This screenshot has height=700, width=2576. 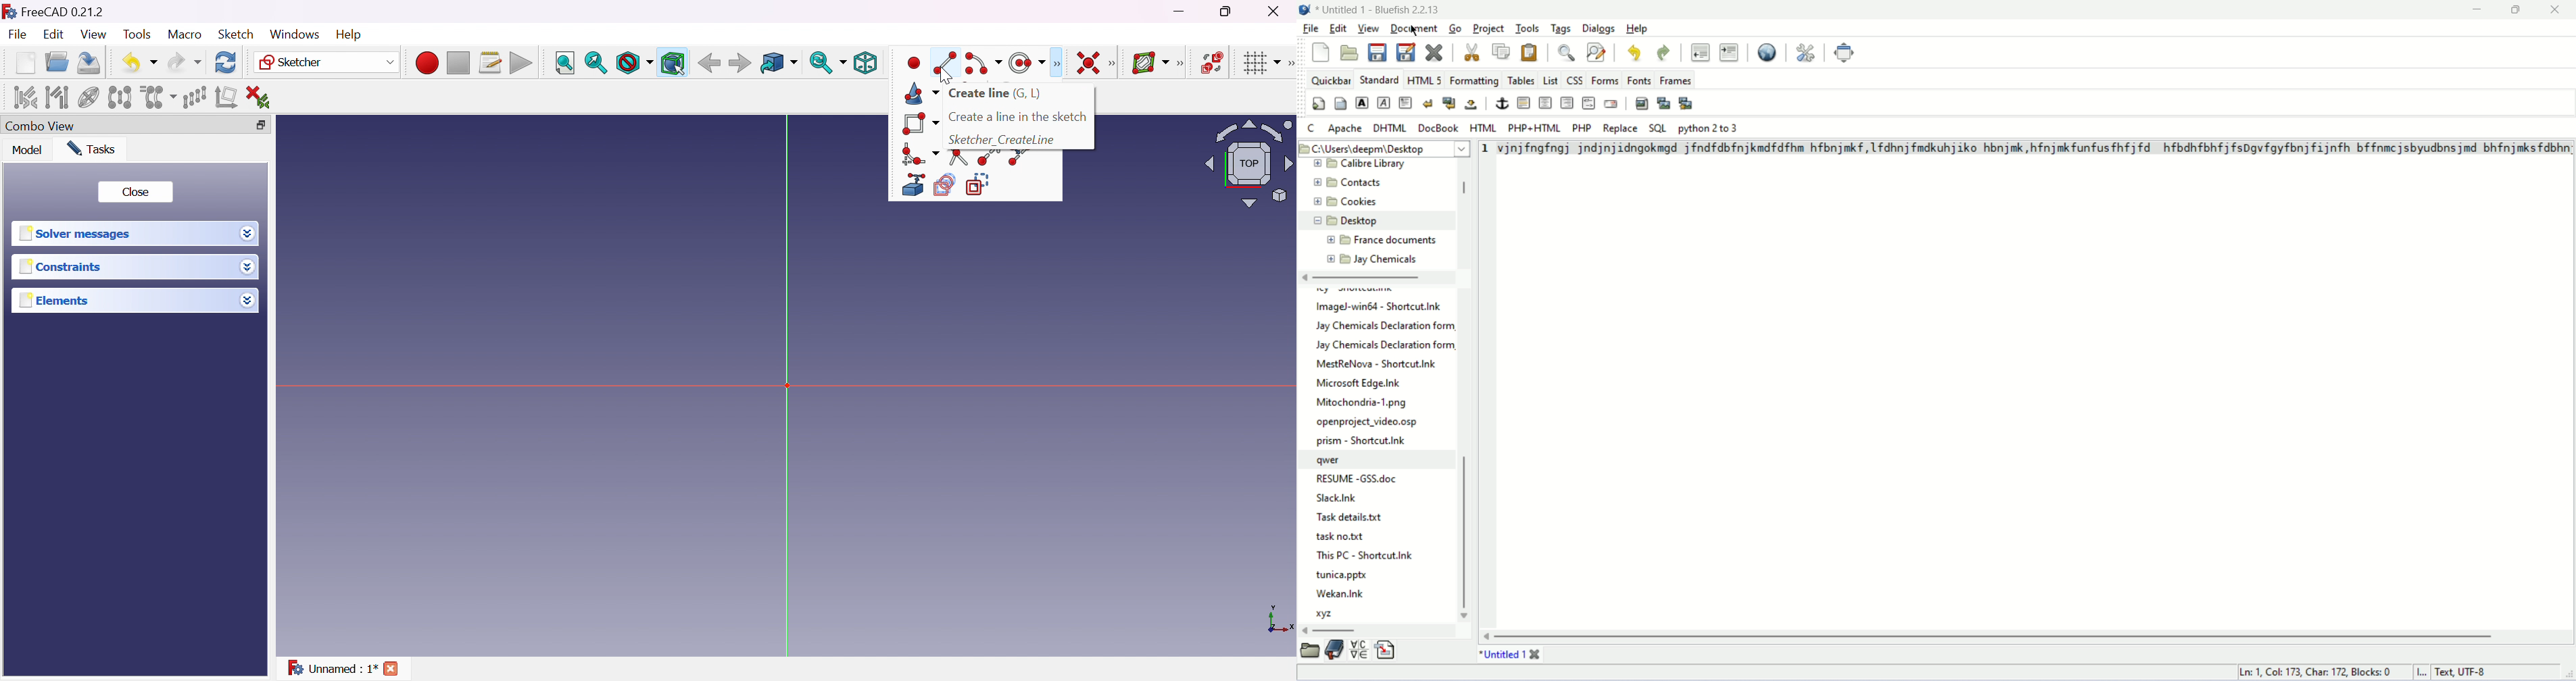 I want to click on Switch virtual space, so click(x=1213, y=63).